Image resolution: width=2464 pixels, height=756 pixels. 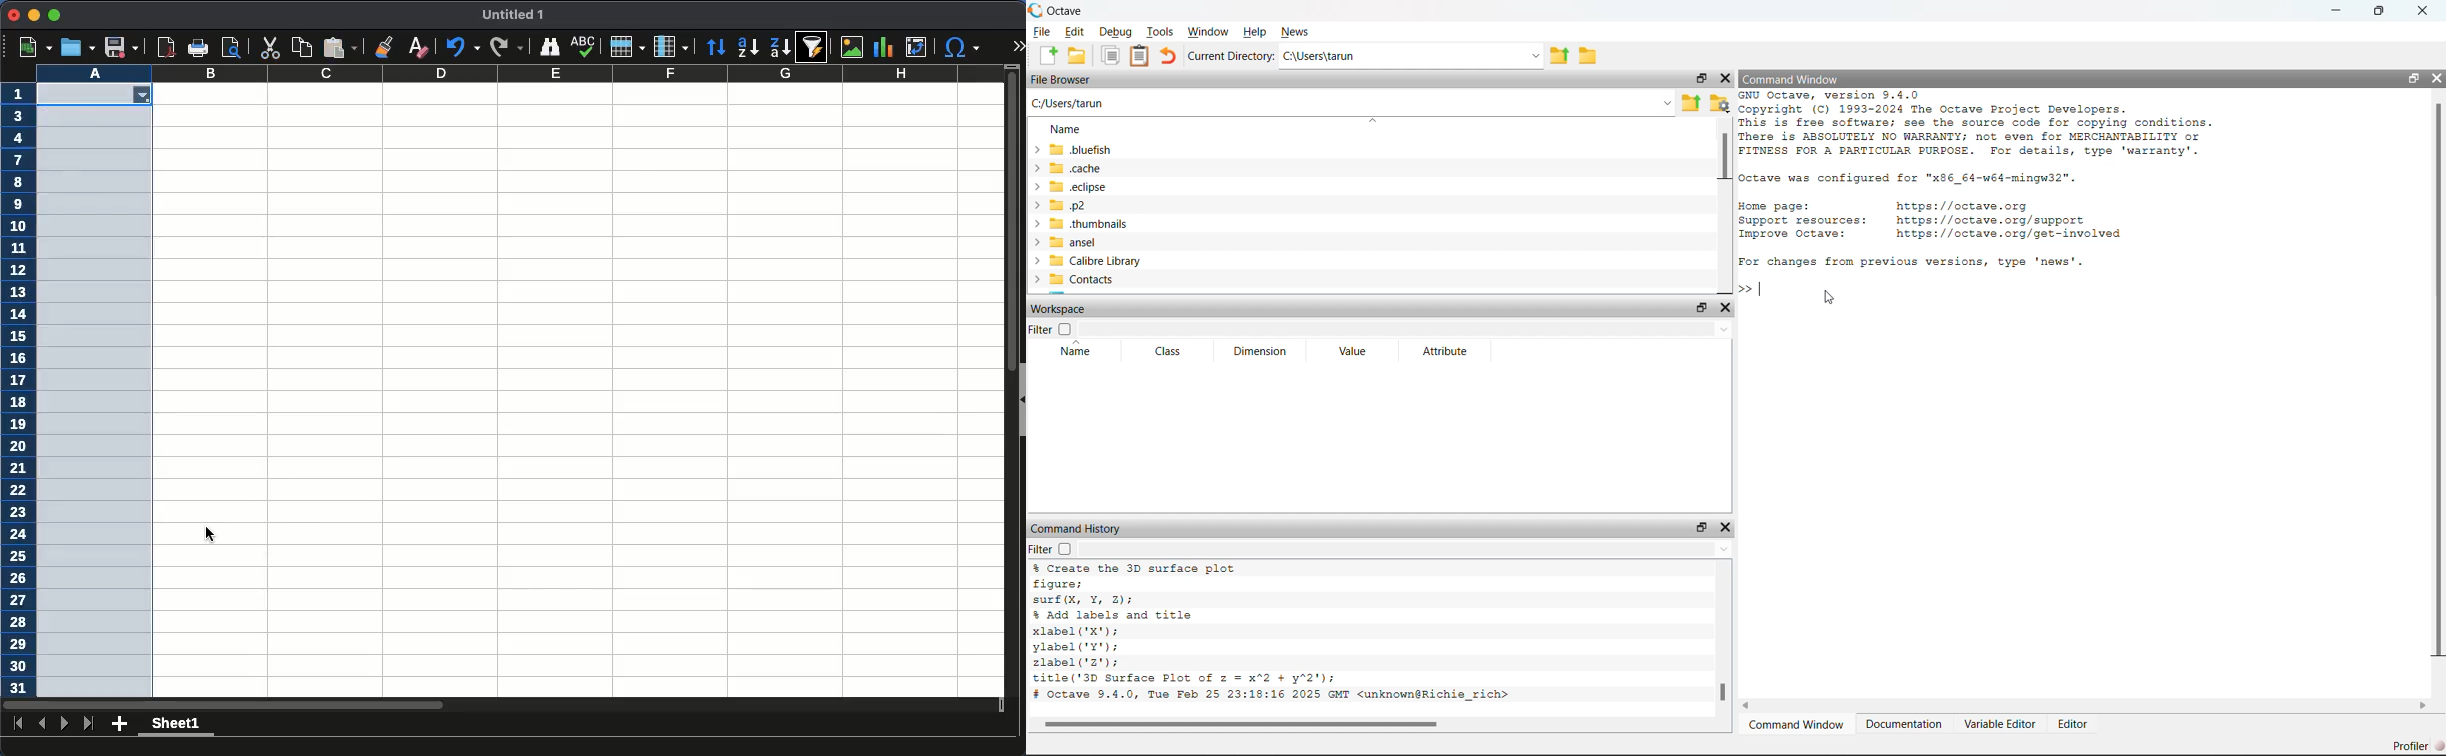 What do you see at coordinates (17, 722) in the screenshot?
I see `first sheet` at bounding box center [17, 722].